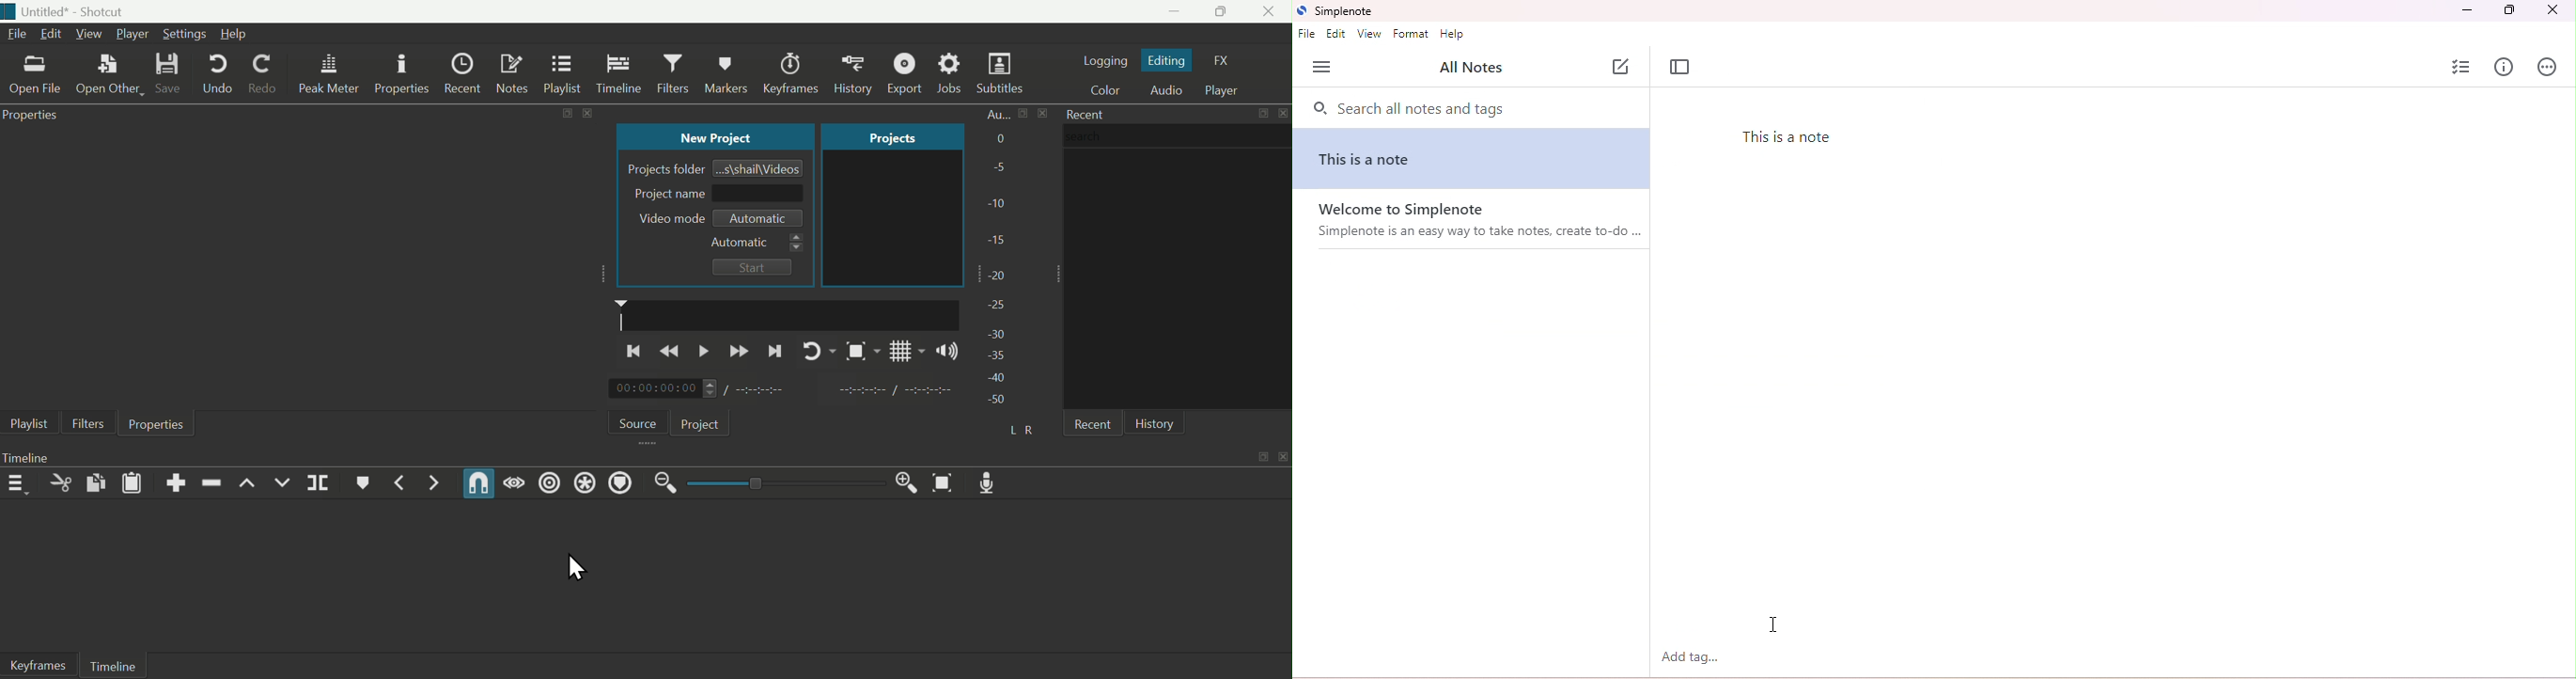  What do you see at coordinates (1001, 273) in the screenshot?
I see `-20` at bounding box center [1001, 273].